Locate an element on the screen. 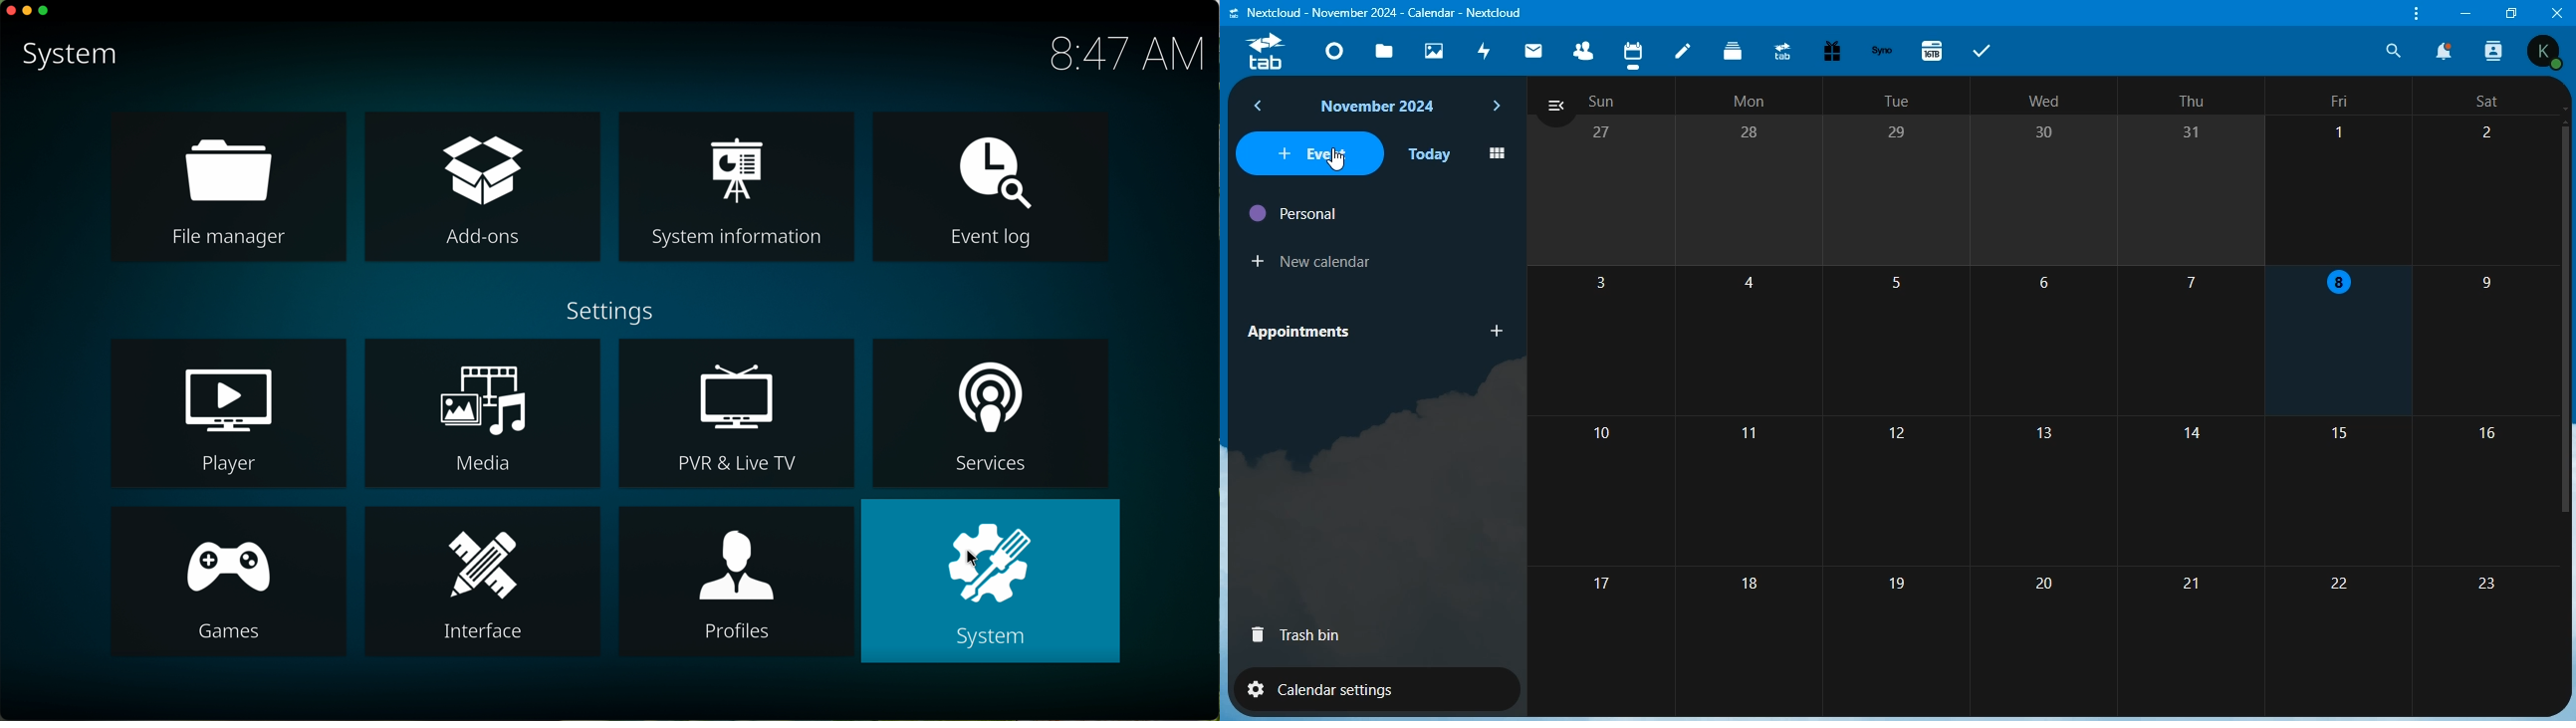 The height and width of the screenshot is (728, 2576). notifications is located at coordinates (2446, 51).